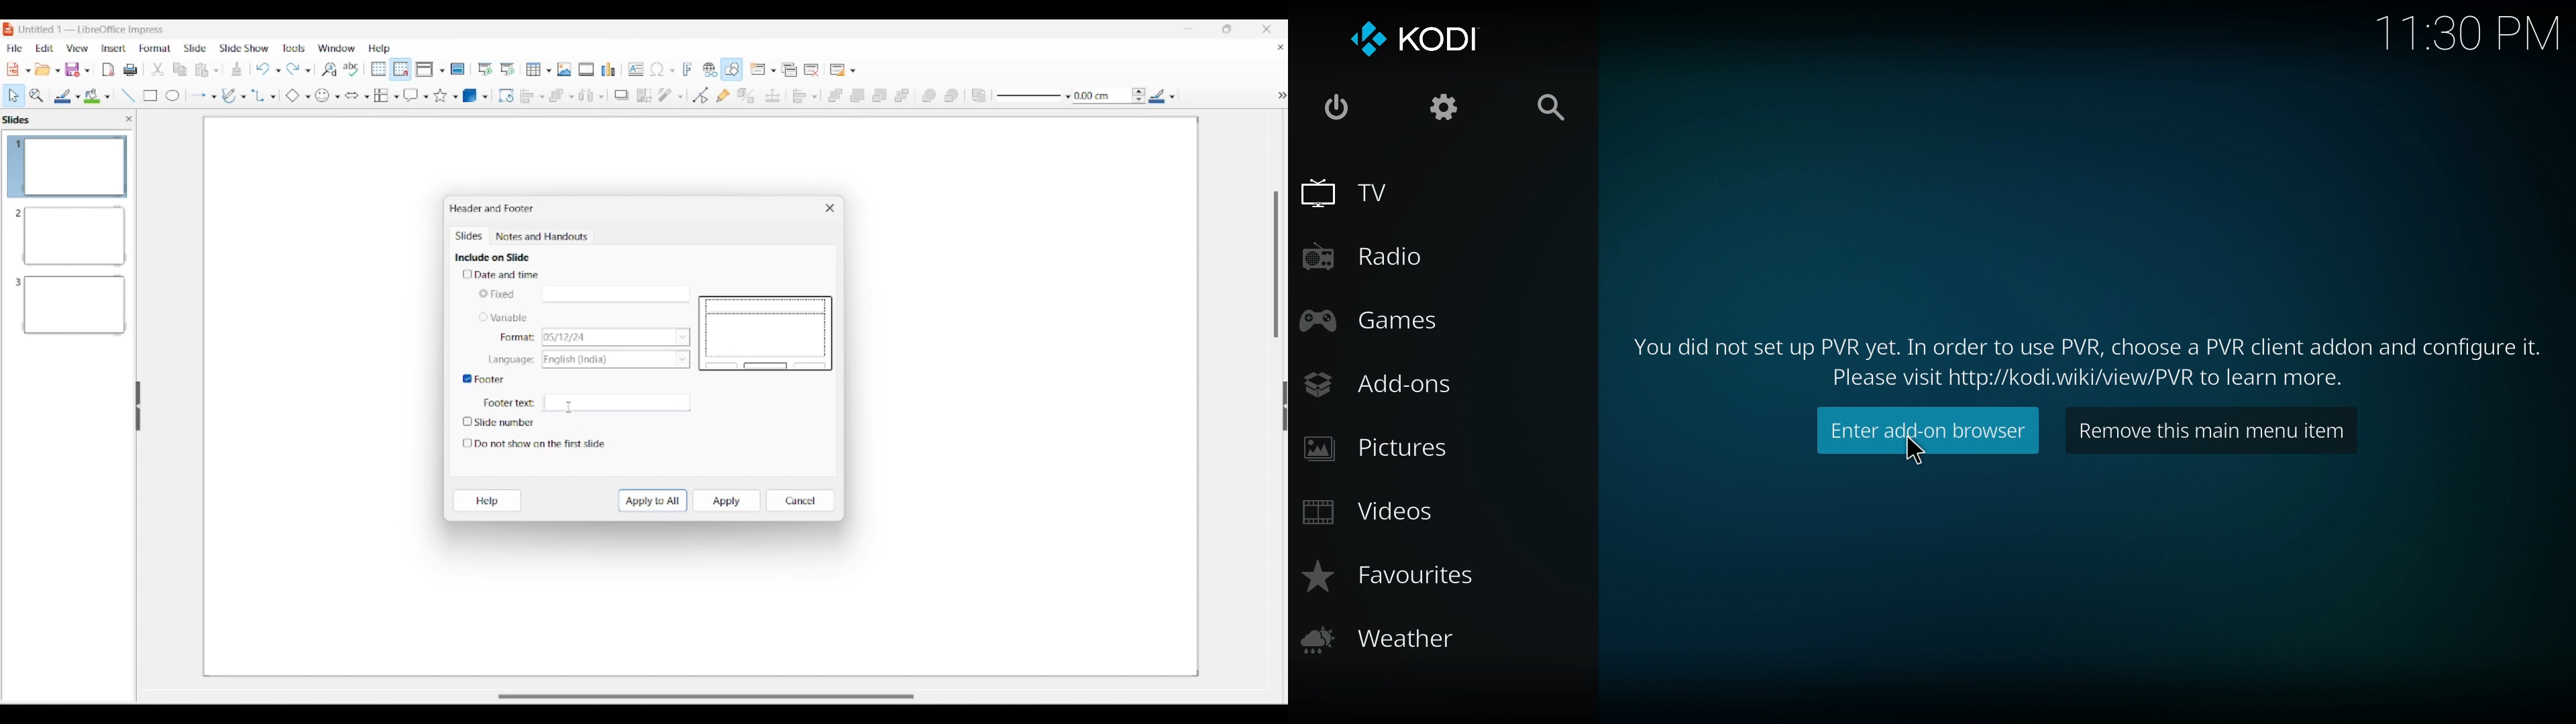 The height and width of the screenshot is (728, 2576). Describe the element at coordinates (1102, 96) in the screenshot. I see `Input line thickness` at that location.